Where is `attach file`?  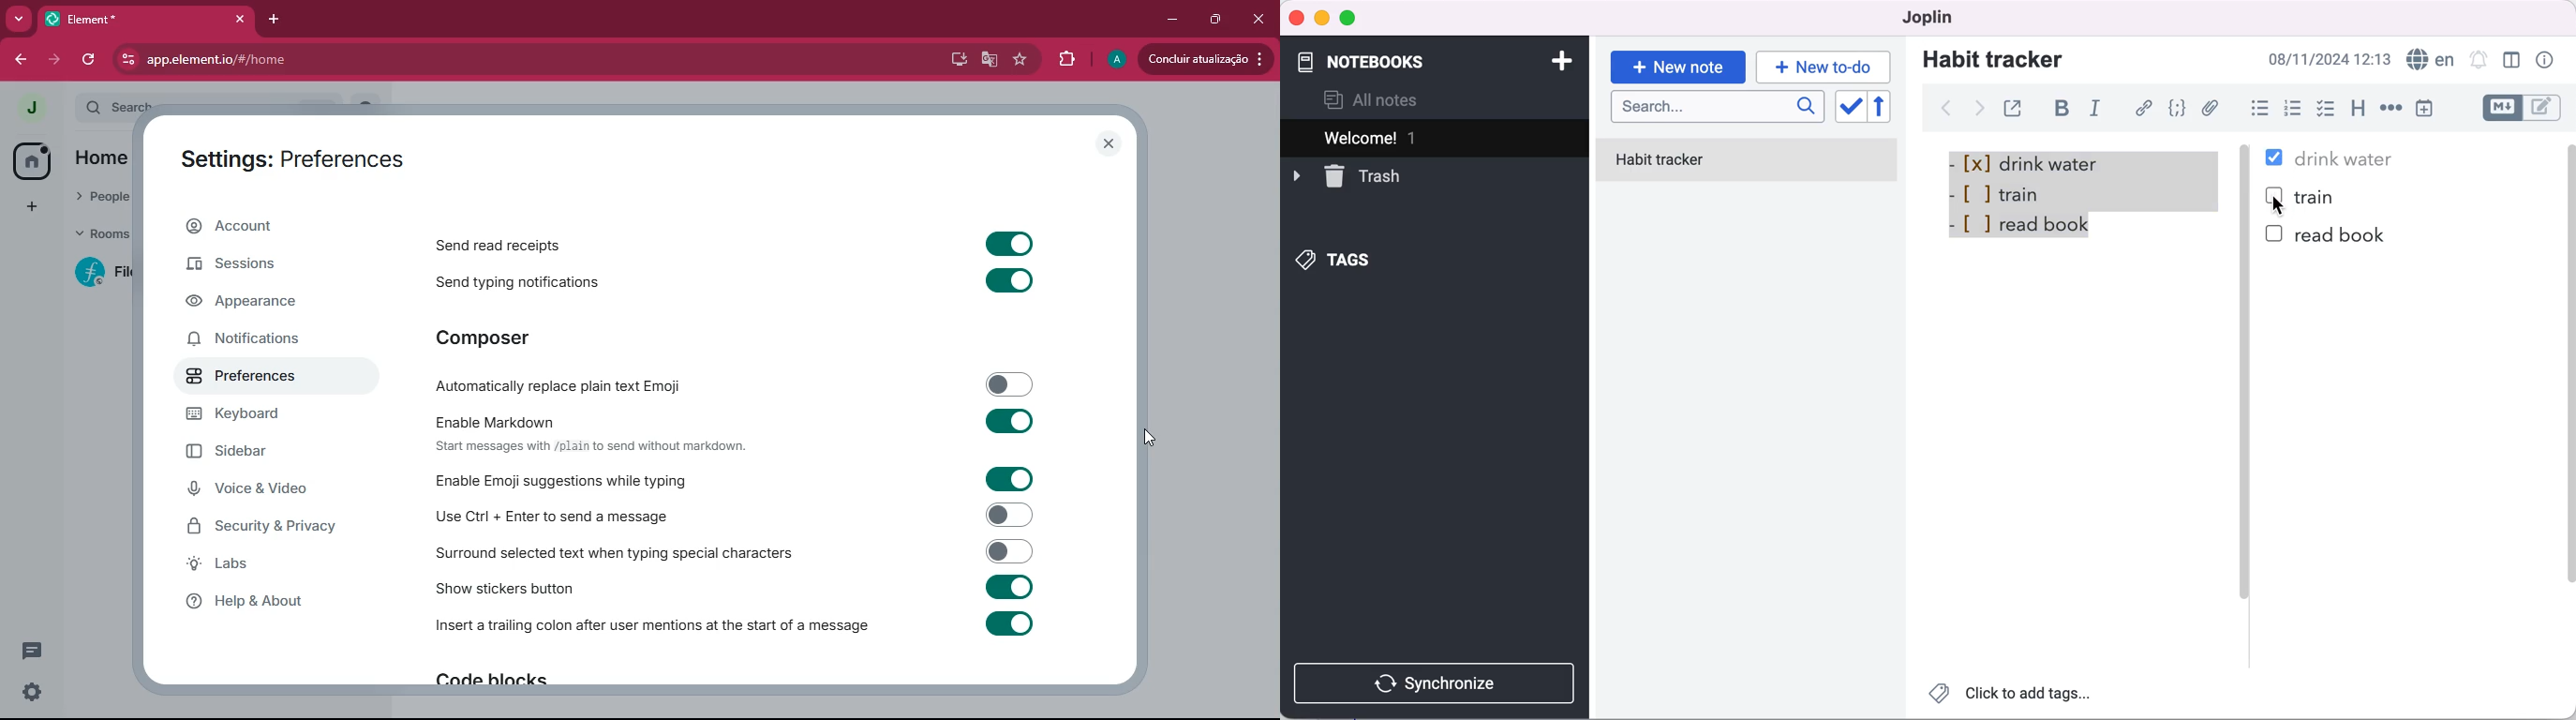 attach file is located at coordinates (2213, 108).